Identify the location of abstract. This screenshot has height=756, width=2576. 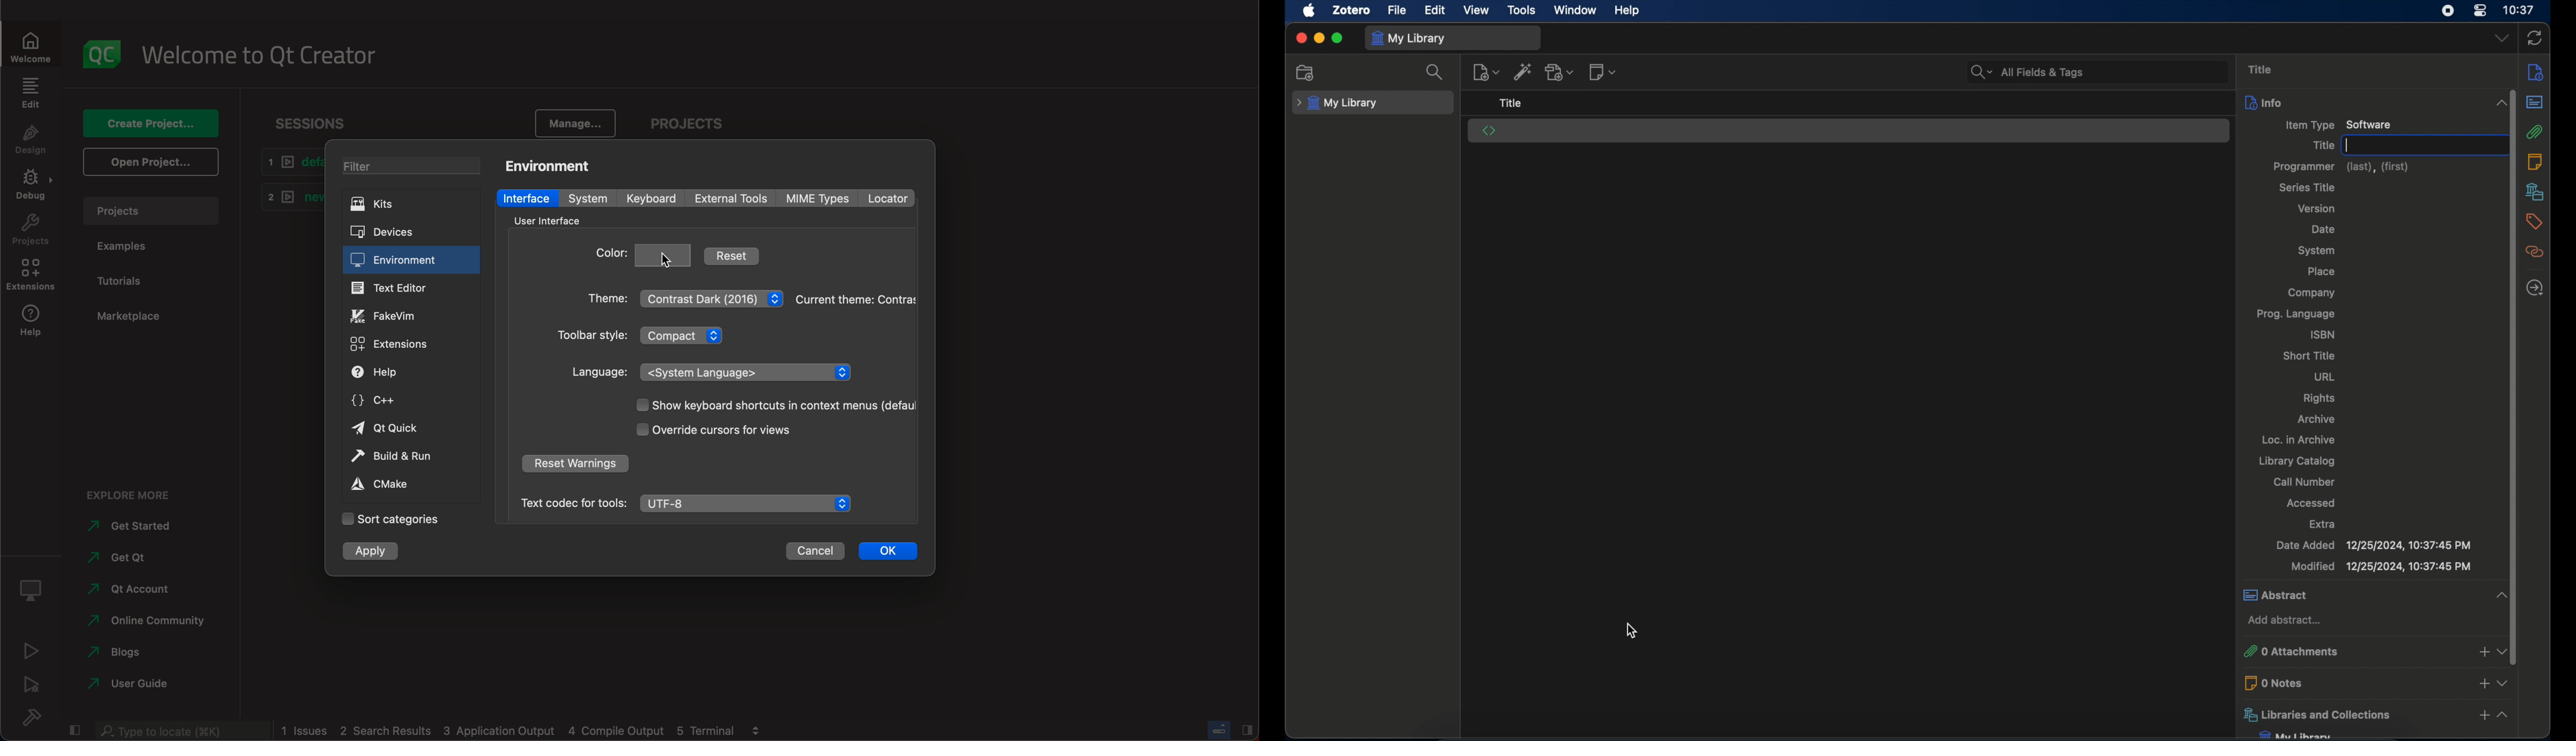
(2536, 104).